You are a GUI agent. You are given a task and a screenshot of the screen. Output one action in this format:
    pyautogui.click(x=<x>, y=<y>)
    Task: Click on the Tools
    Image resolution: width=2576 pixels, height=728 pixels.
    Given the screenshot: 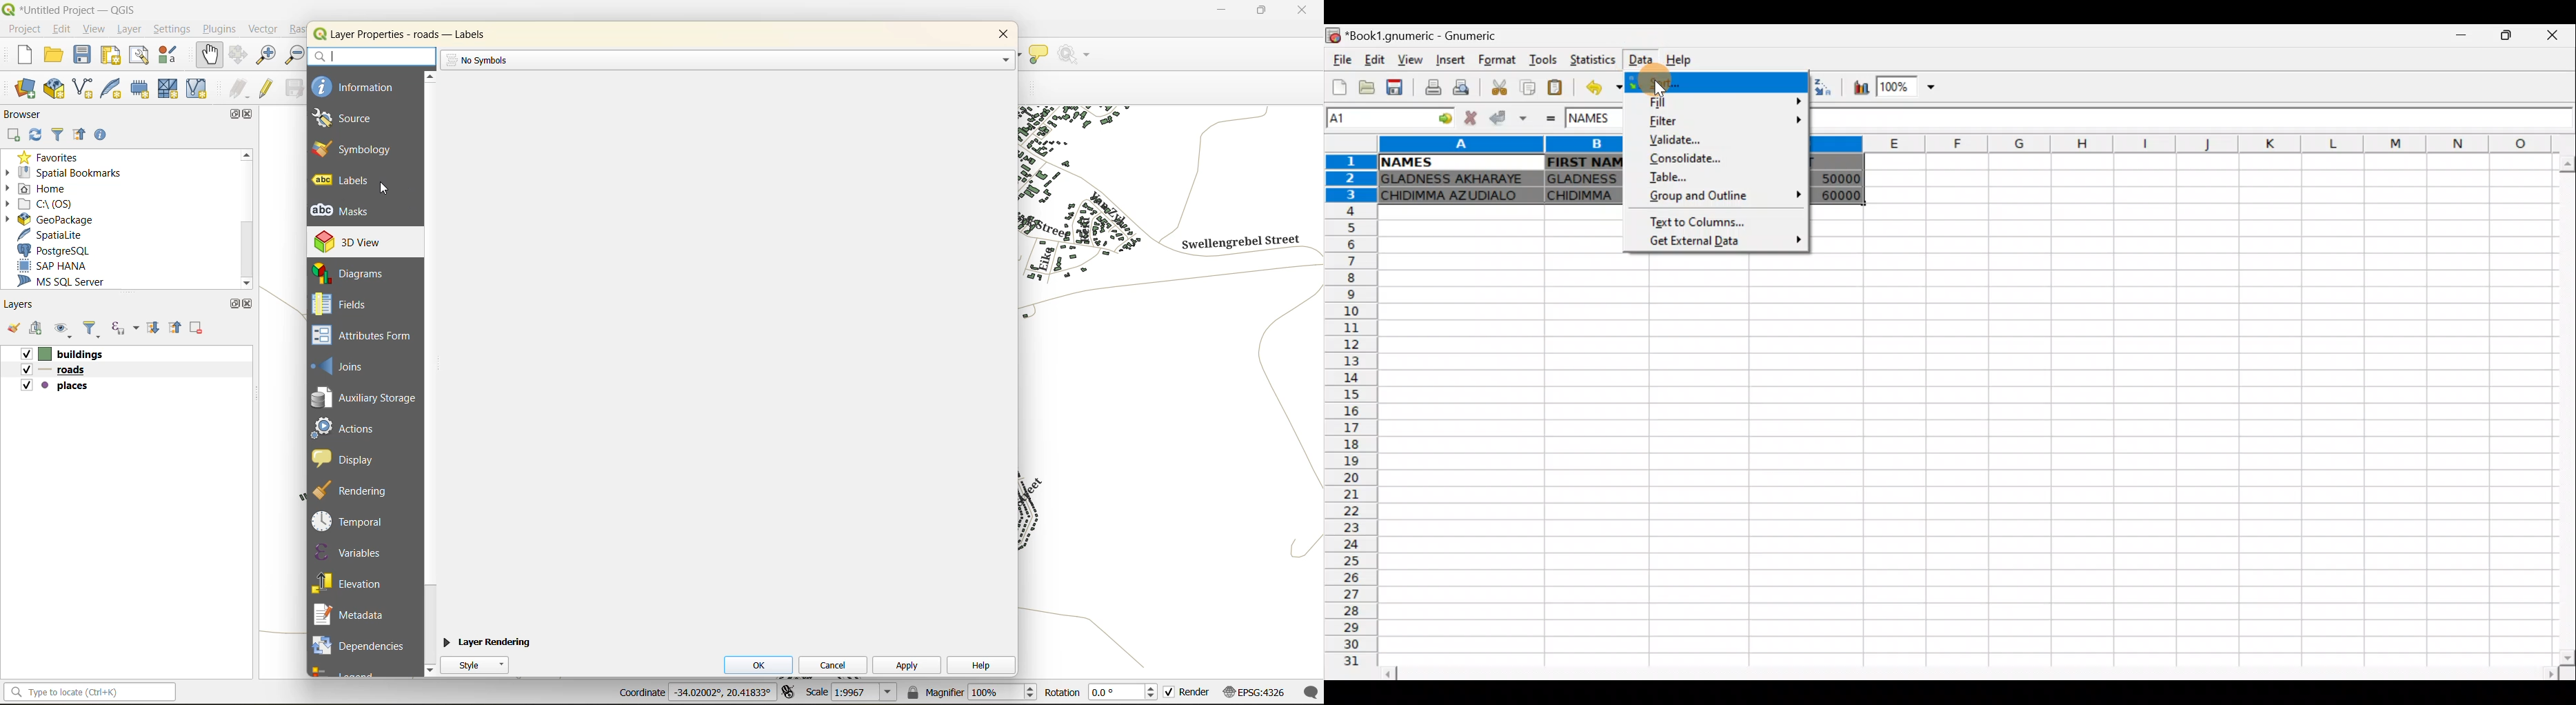 What is the action you would take?
    pyautogui.click(x=1546, y=61)
    